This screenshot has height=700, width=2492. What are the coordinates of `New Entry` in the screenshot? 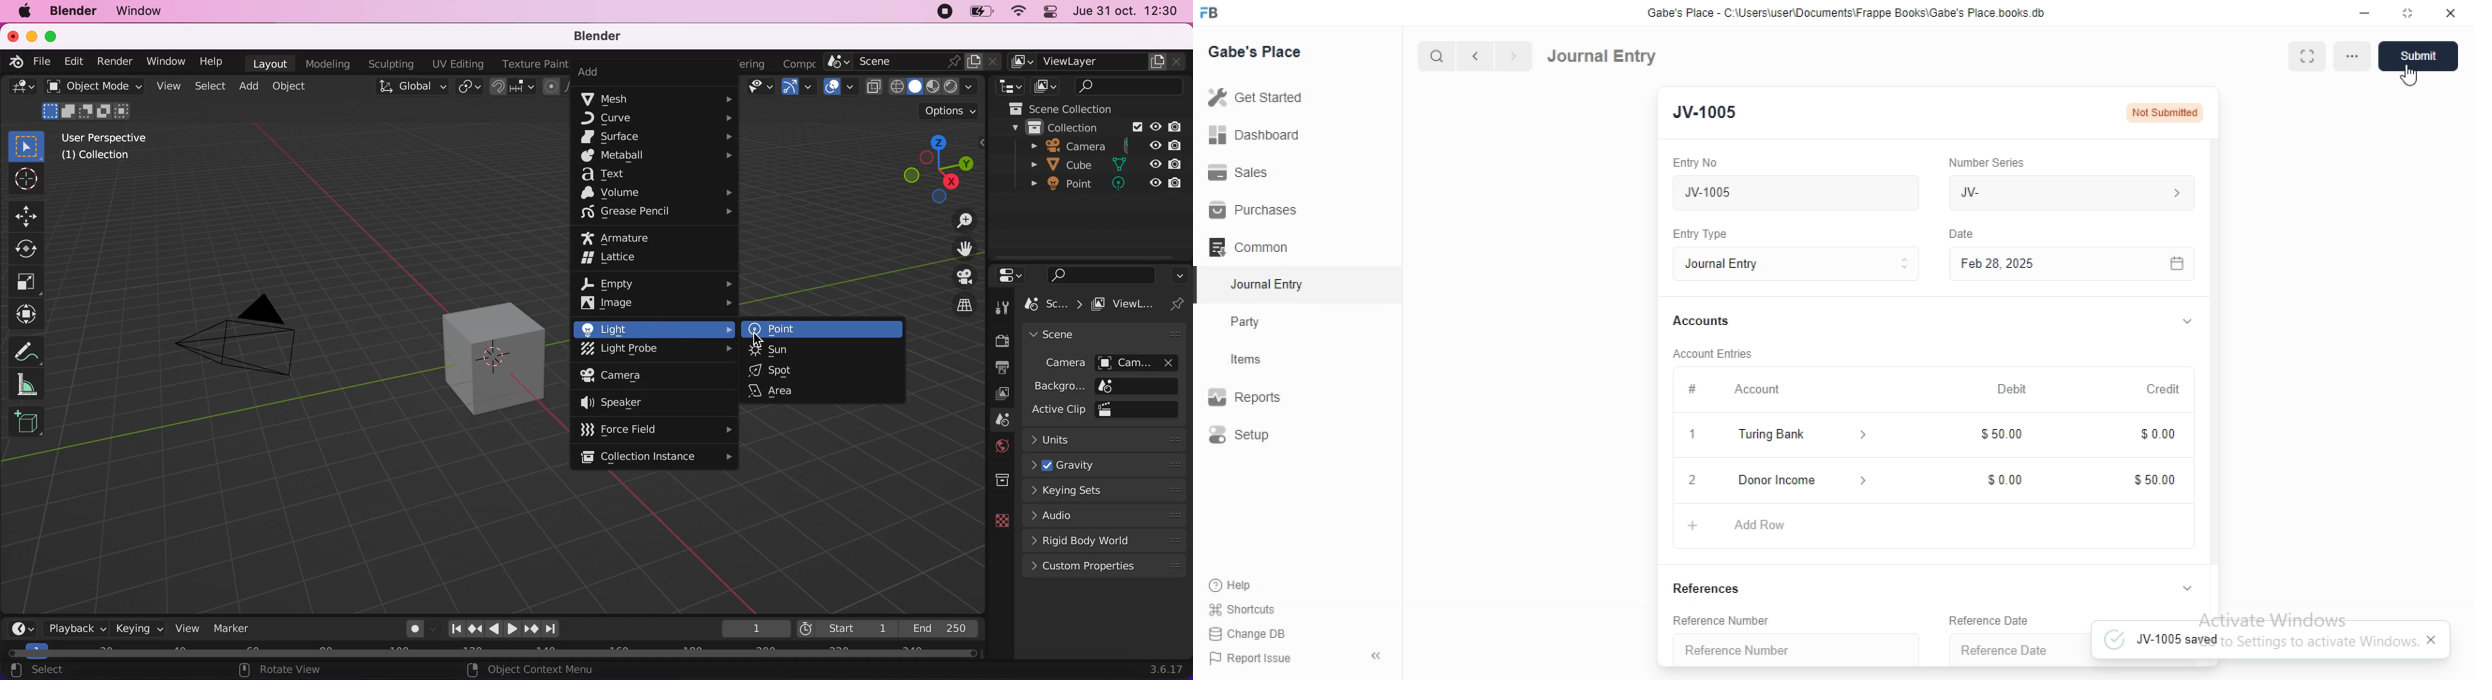 It's located at (1712, 113).